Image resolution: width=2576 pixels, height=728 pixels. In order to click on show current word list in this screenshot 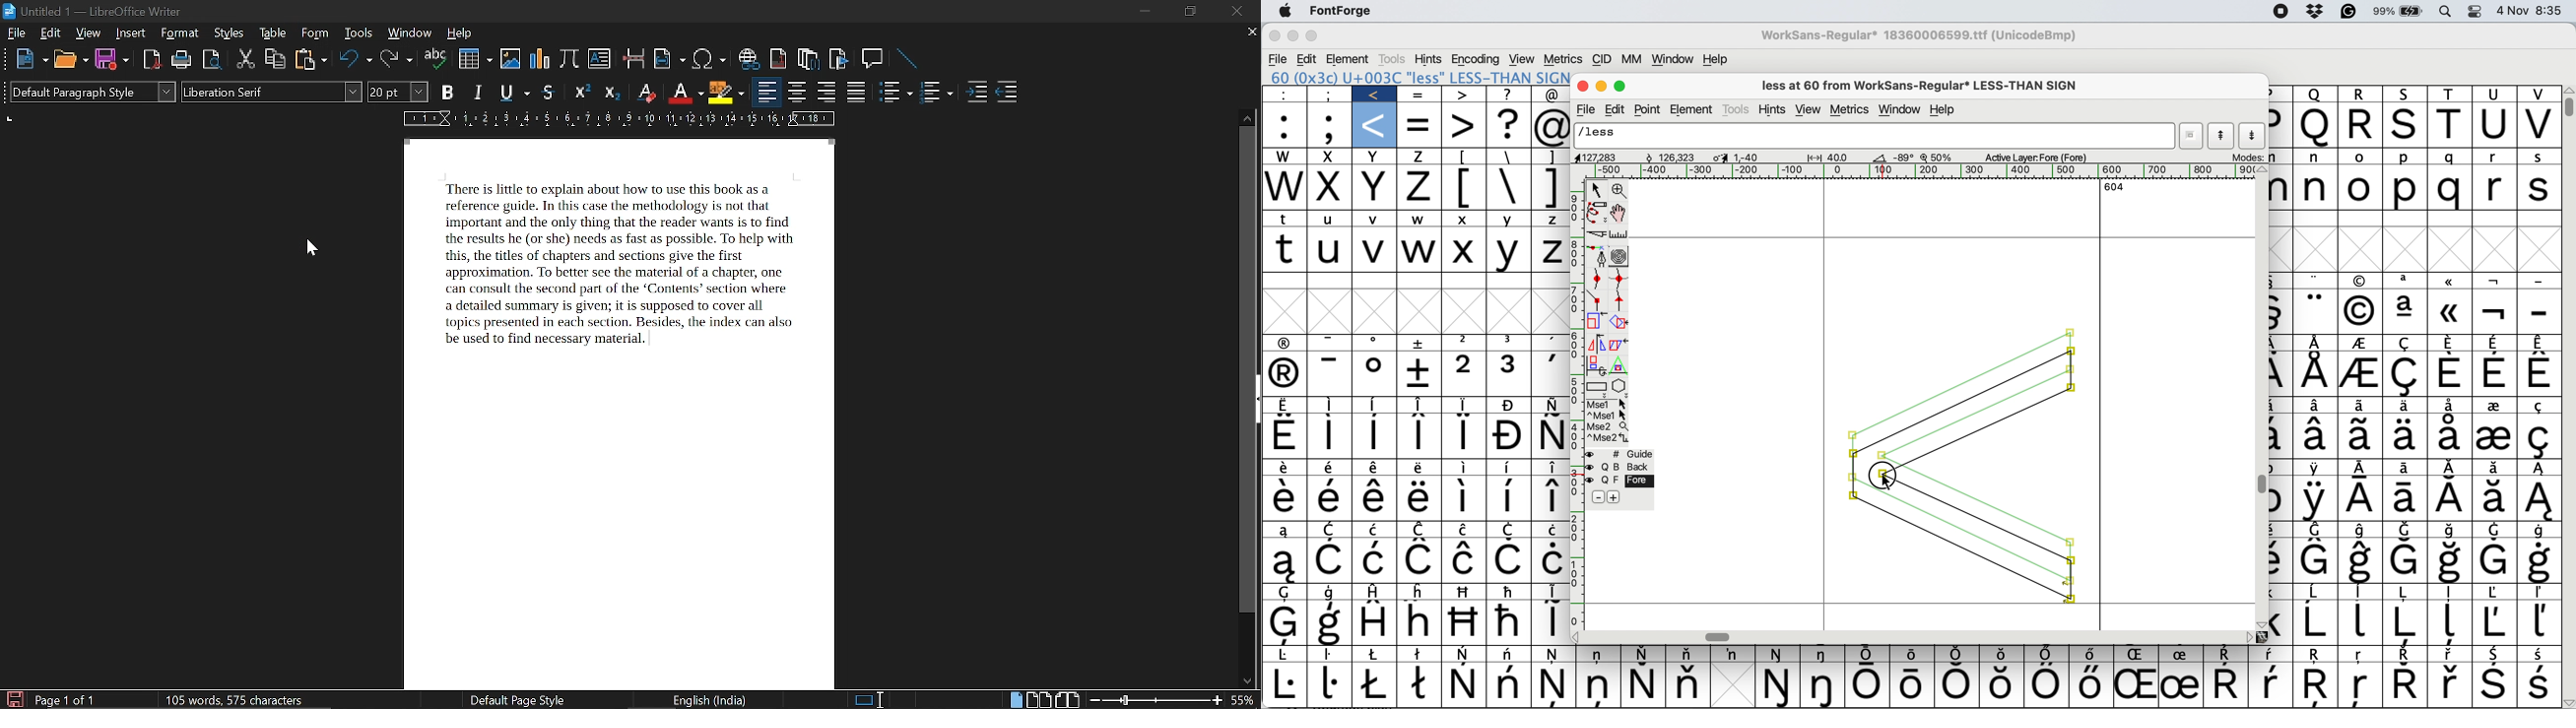, I will do `click(2194, 135)`.